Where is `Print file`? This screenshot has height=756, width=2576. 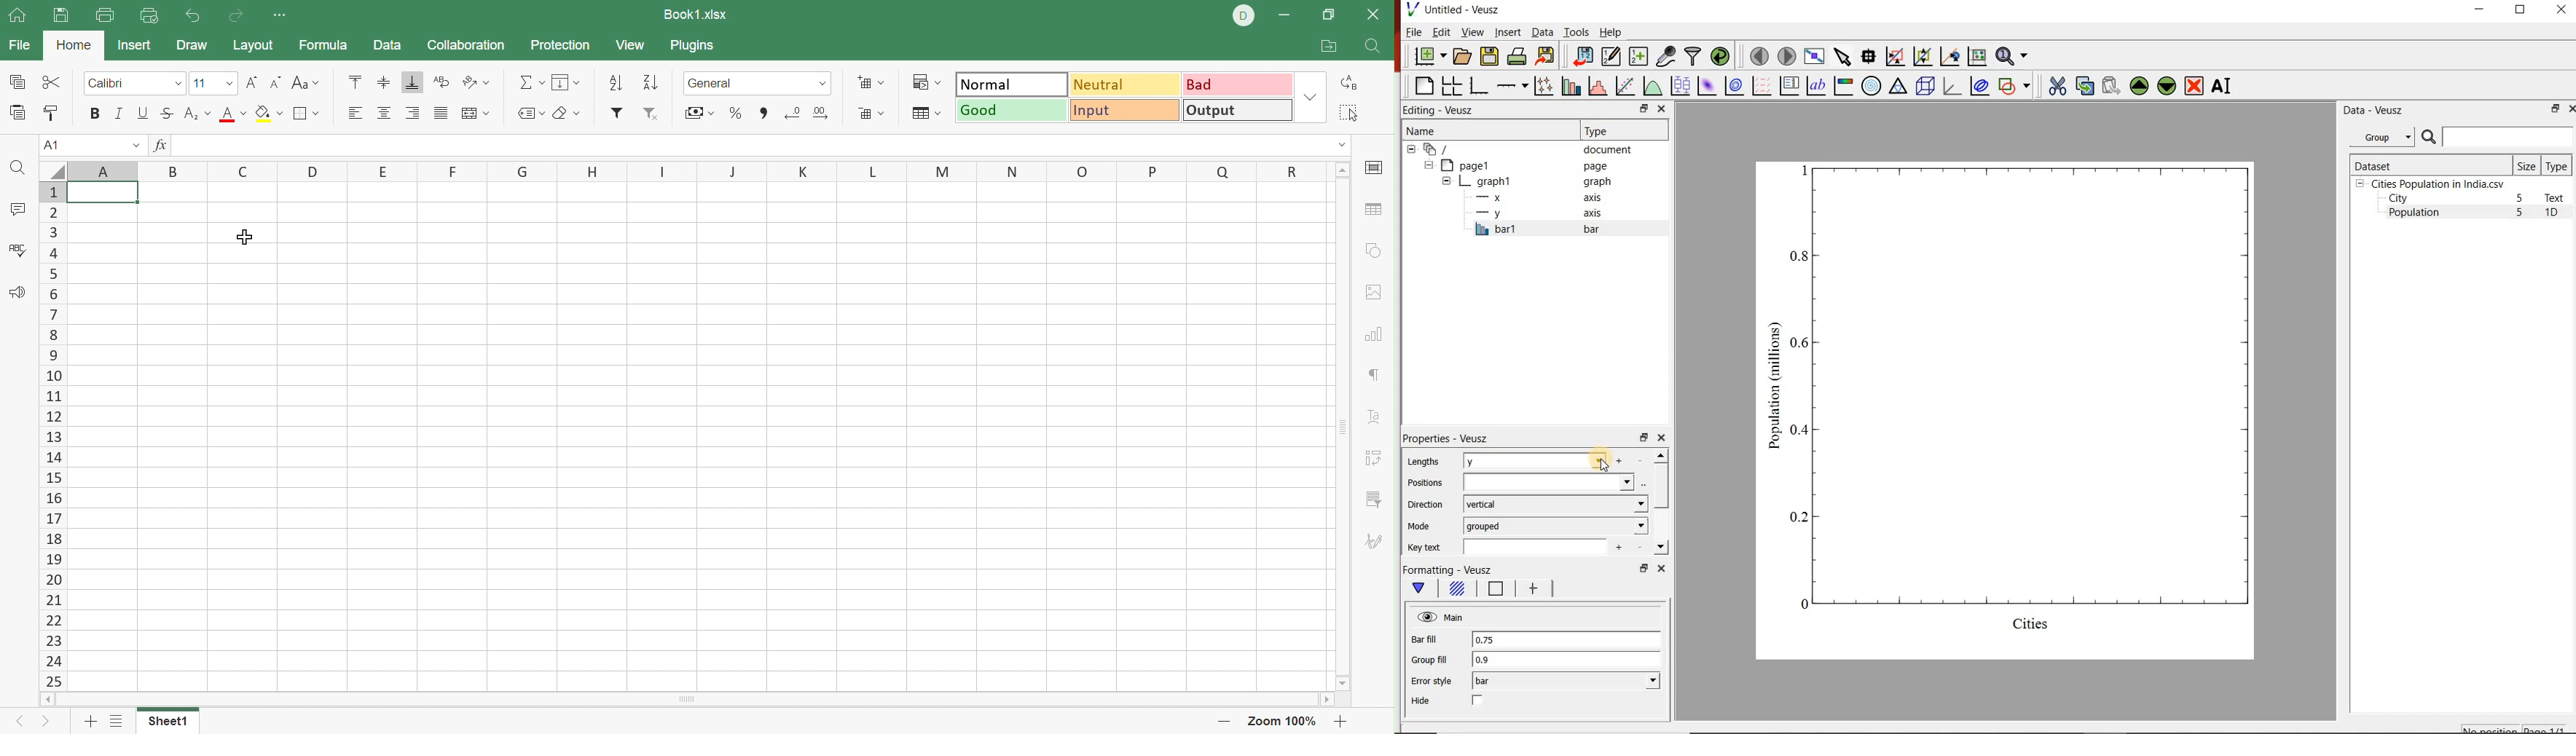
Print file is located at coordinates (105, 15).